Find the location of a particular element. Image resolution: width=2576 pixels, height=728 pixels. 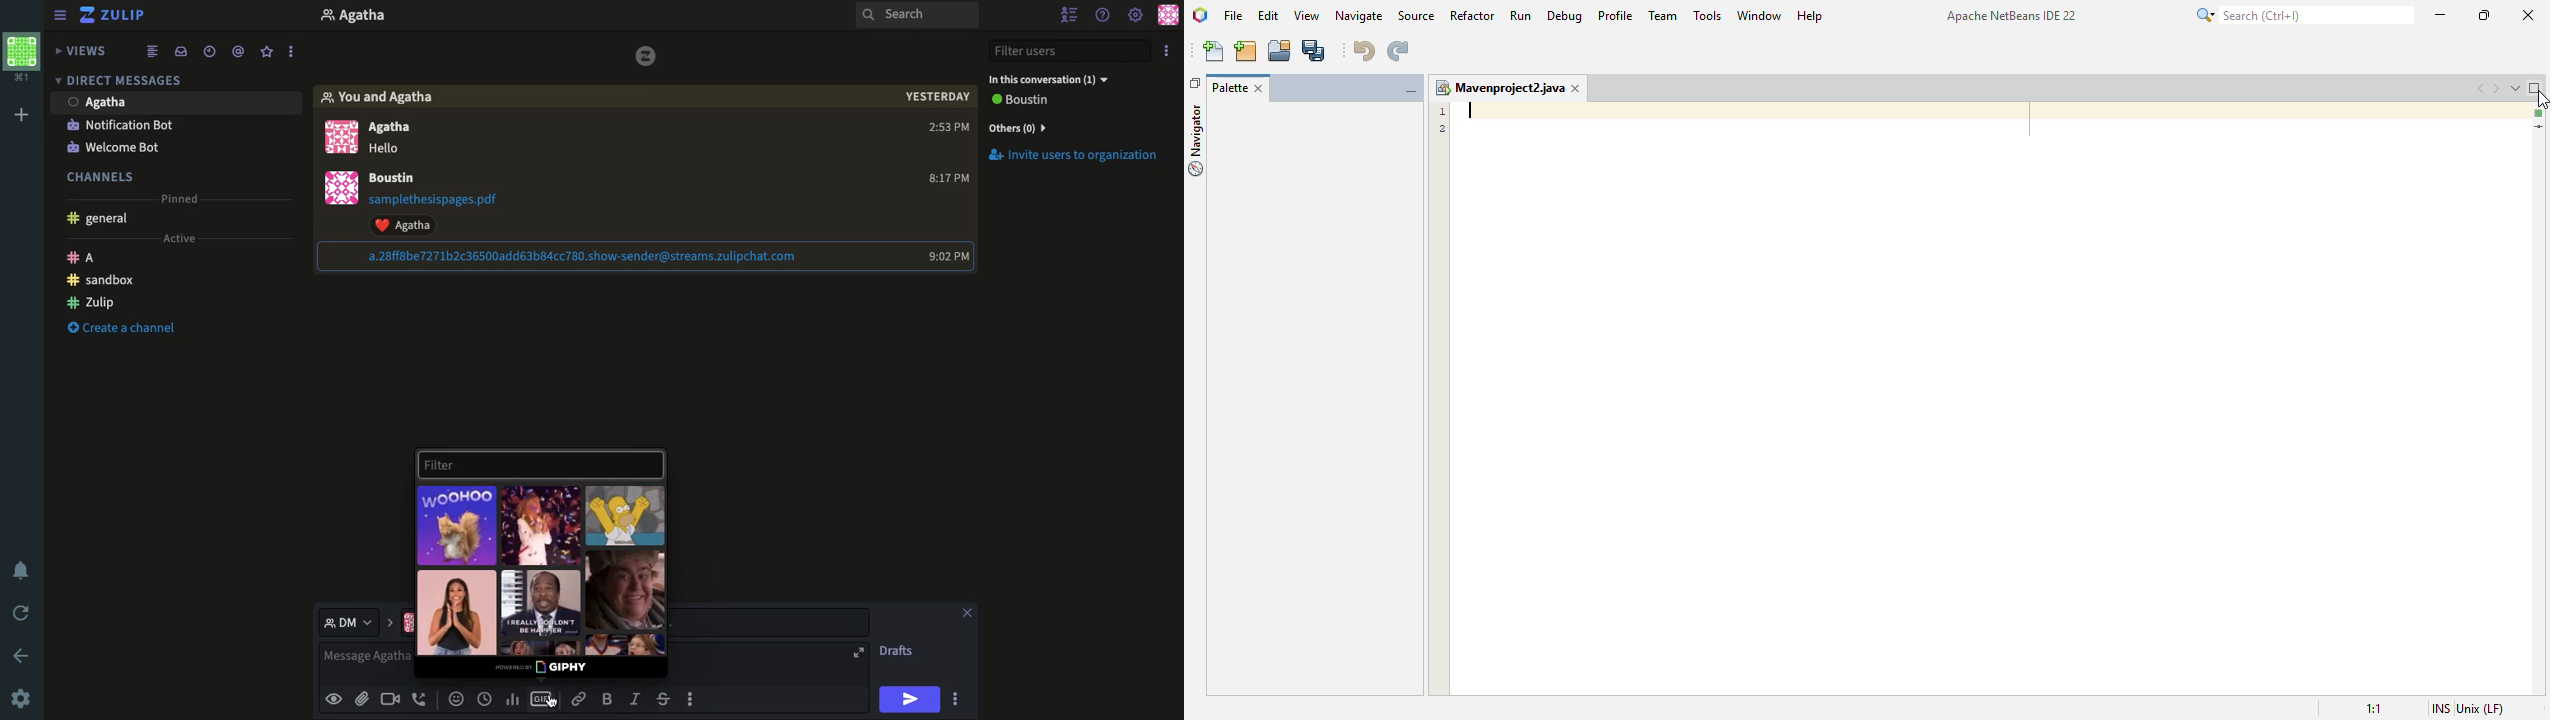

Pinned is located at coordinates (187, 194).